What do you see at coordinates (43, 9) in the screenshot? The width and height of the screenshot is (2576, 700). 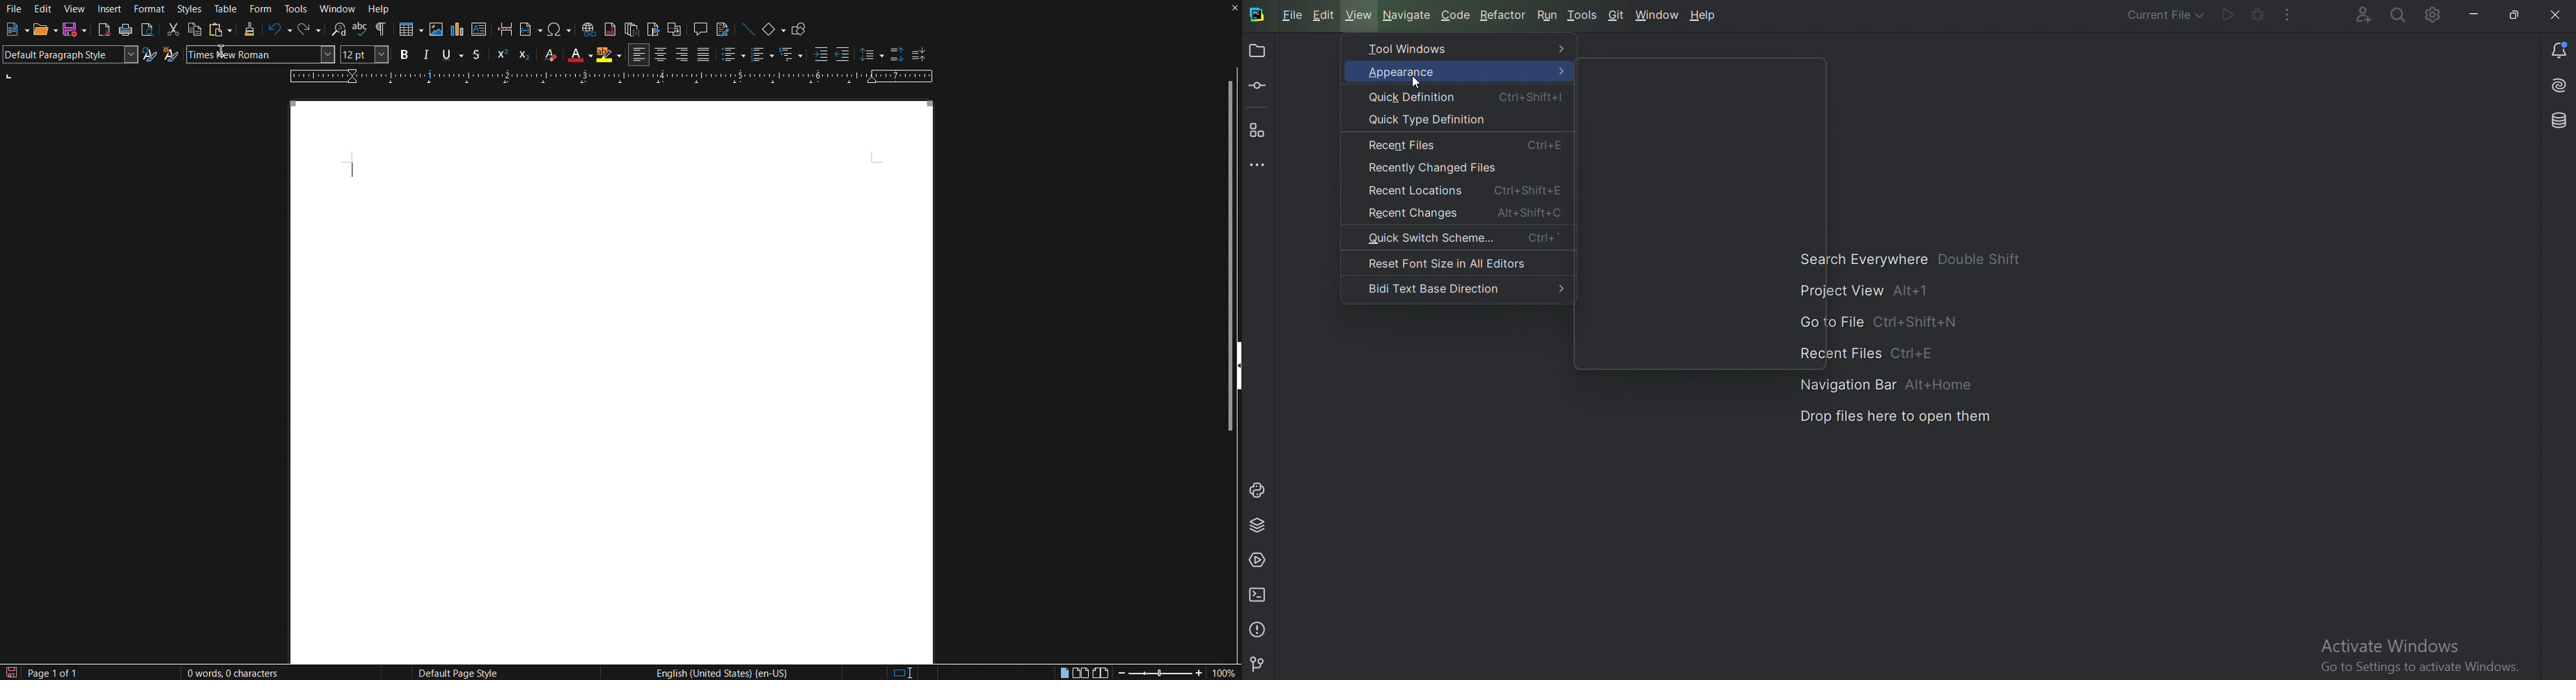 I see `Edit ` at bounding box center [43, 9].